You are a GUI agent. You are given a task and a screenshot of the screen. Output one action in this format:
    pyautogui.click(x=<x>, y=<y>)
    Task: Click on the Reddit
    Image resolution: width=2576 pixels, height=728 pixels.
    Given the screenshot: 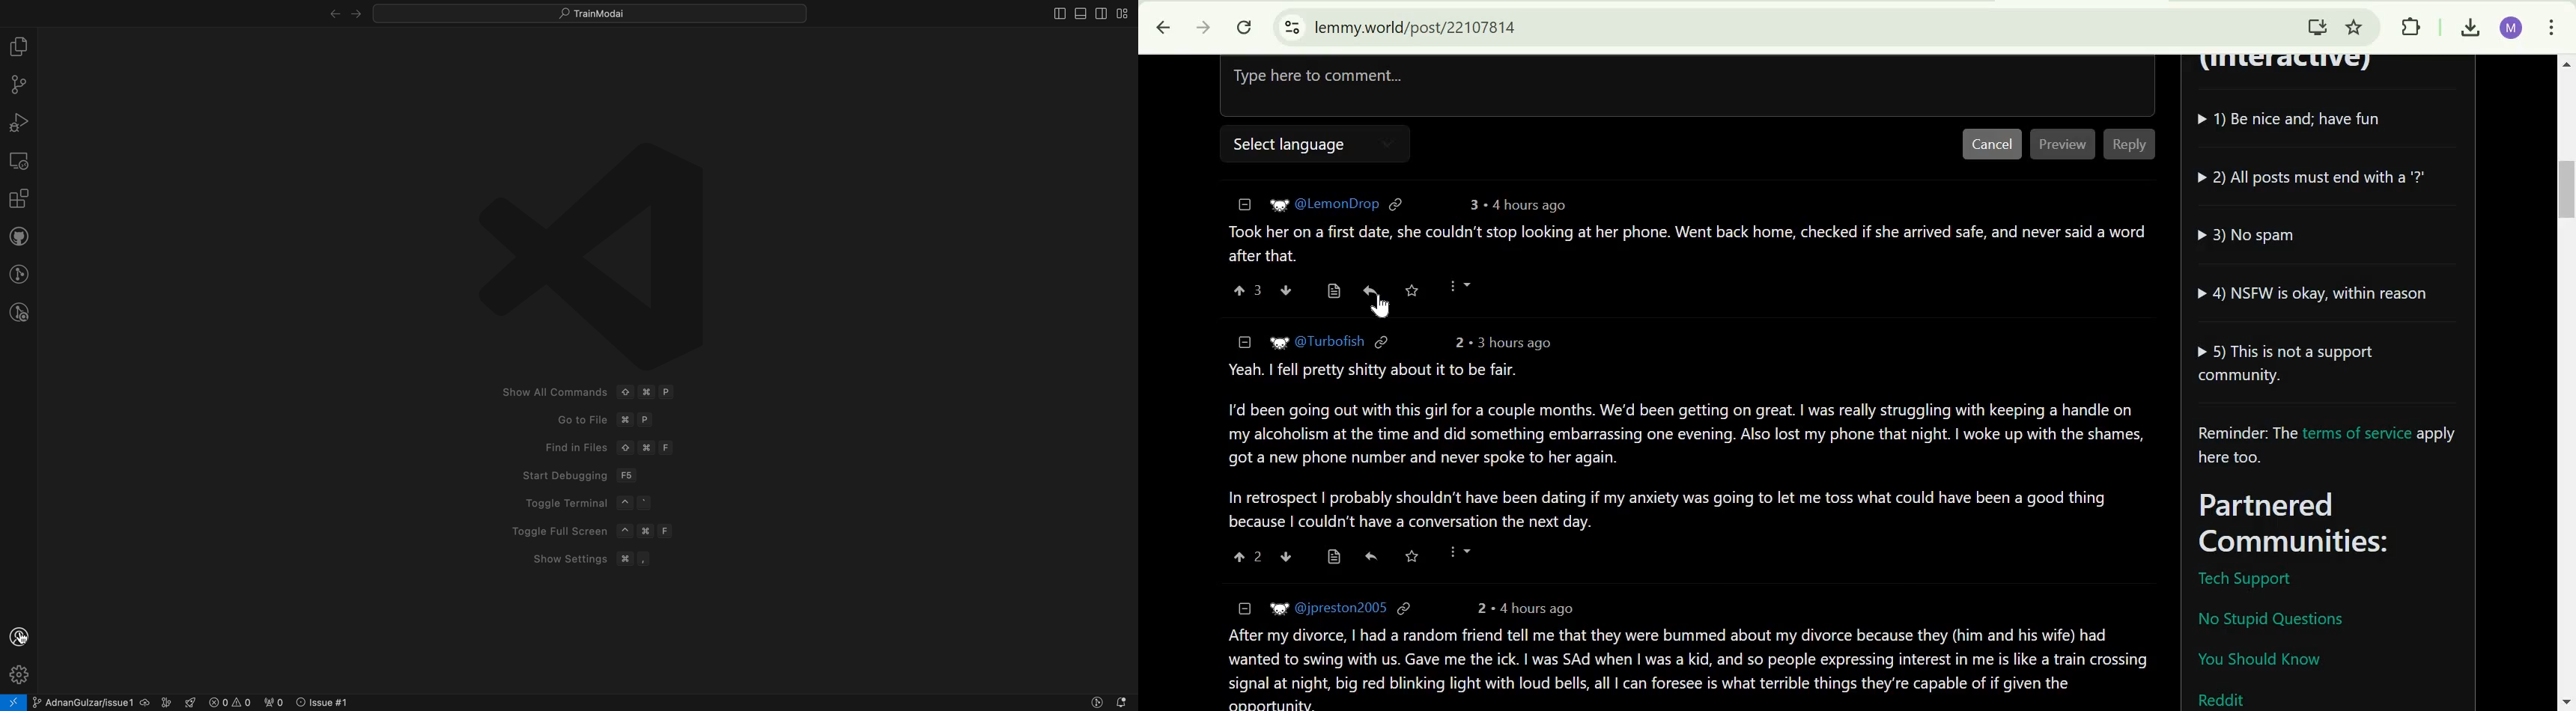 What is the action you would take?
    pyautogui.click(x=2244, y=699)
    